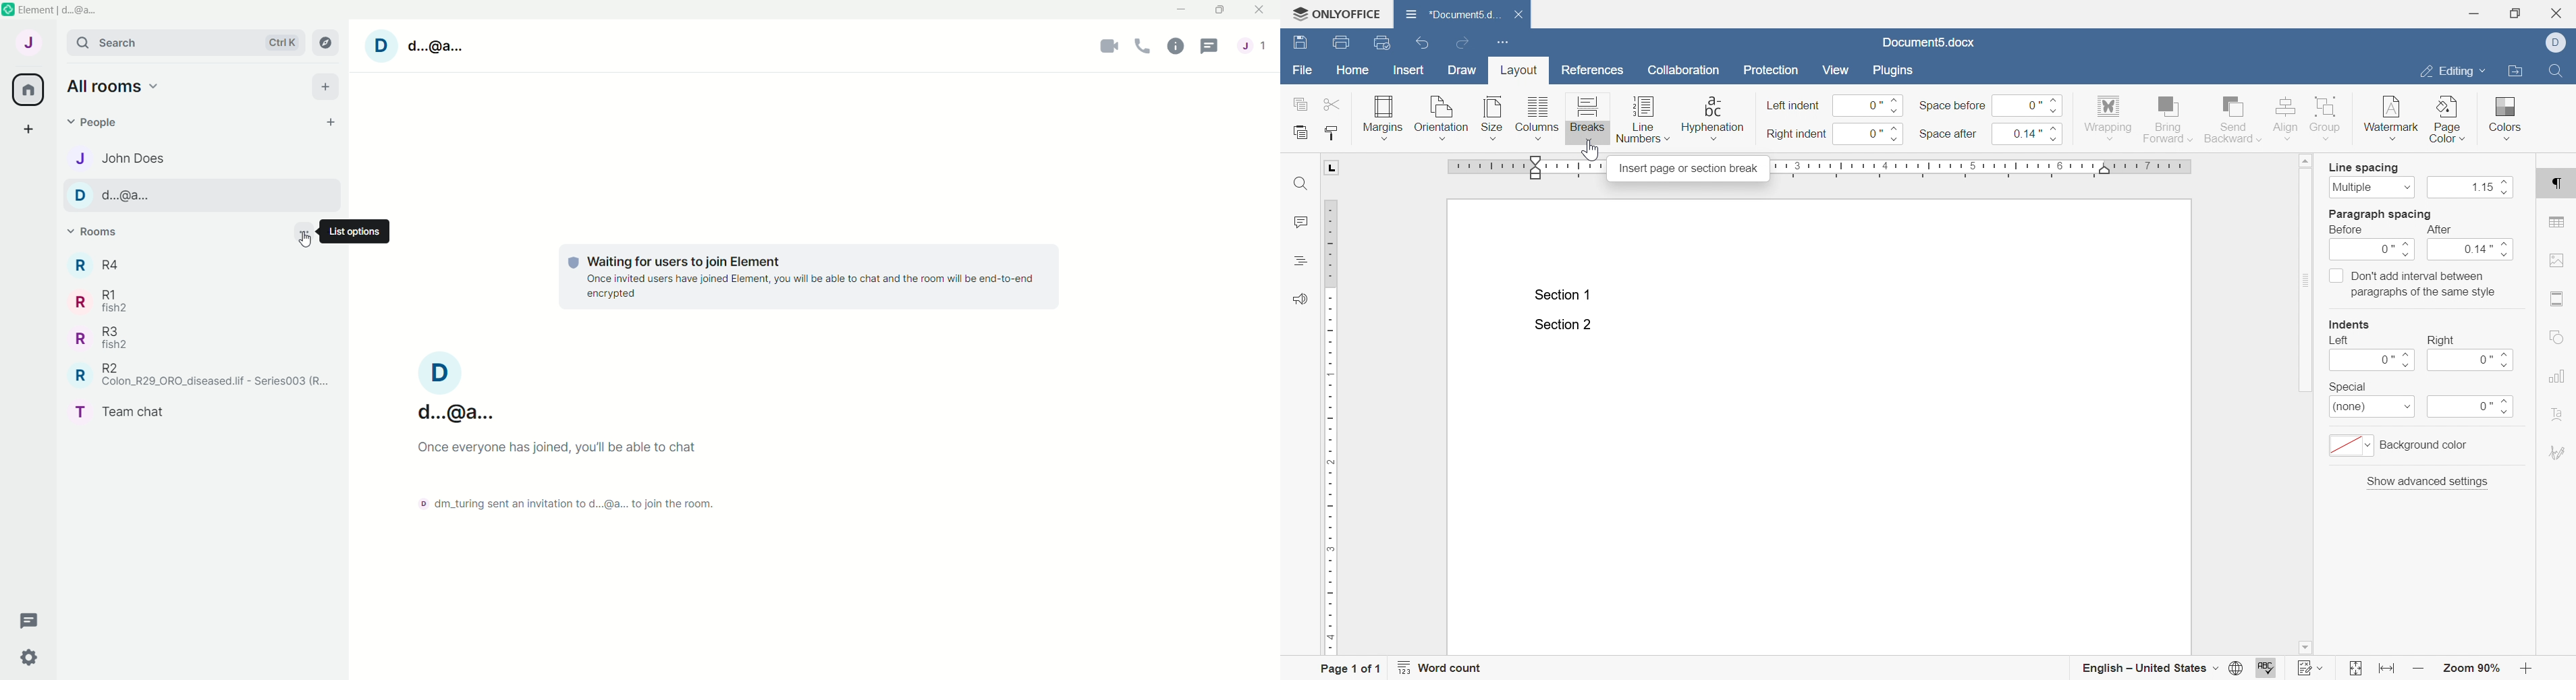 The image size is (2576, 700). Describe the element at coordinates (1562, 325) in the screenshot. I see `Section 2` at that location.